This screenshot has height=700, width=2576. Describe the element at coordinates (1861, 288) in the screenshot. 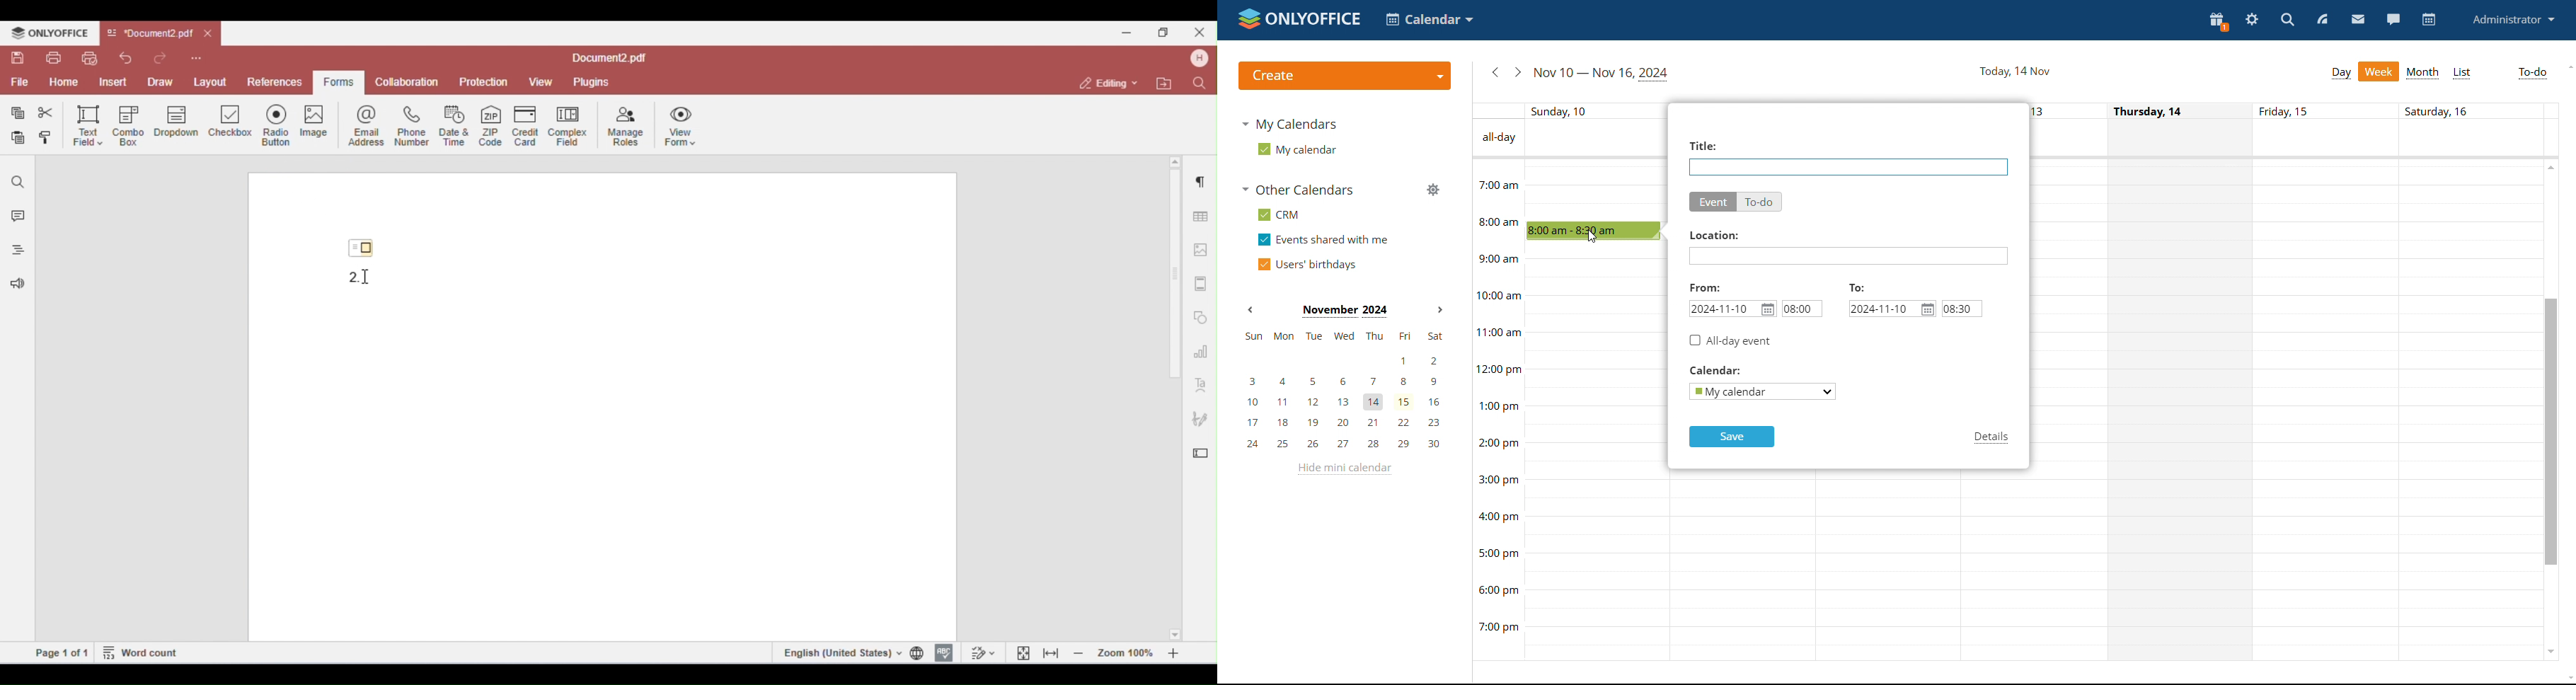

I see `to:` at that location.